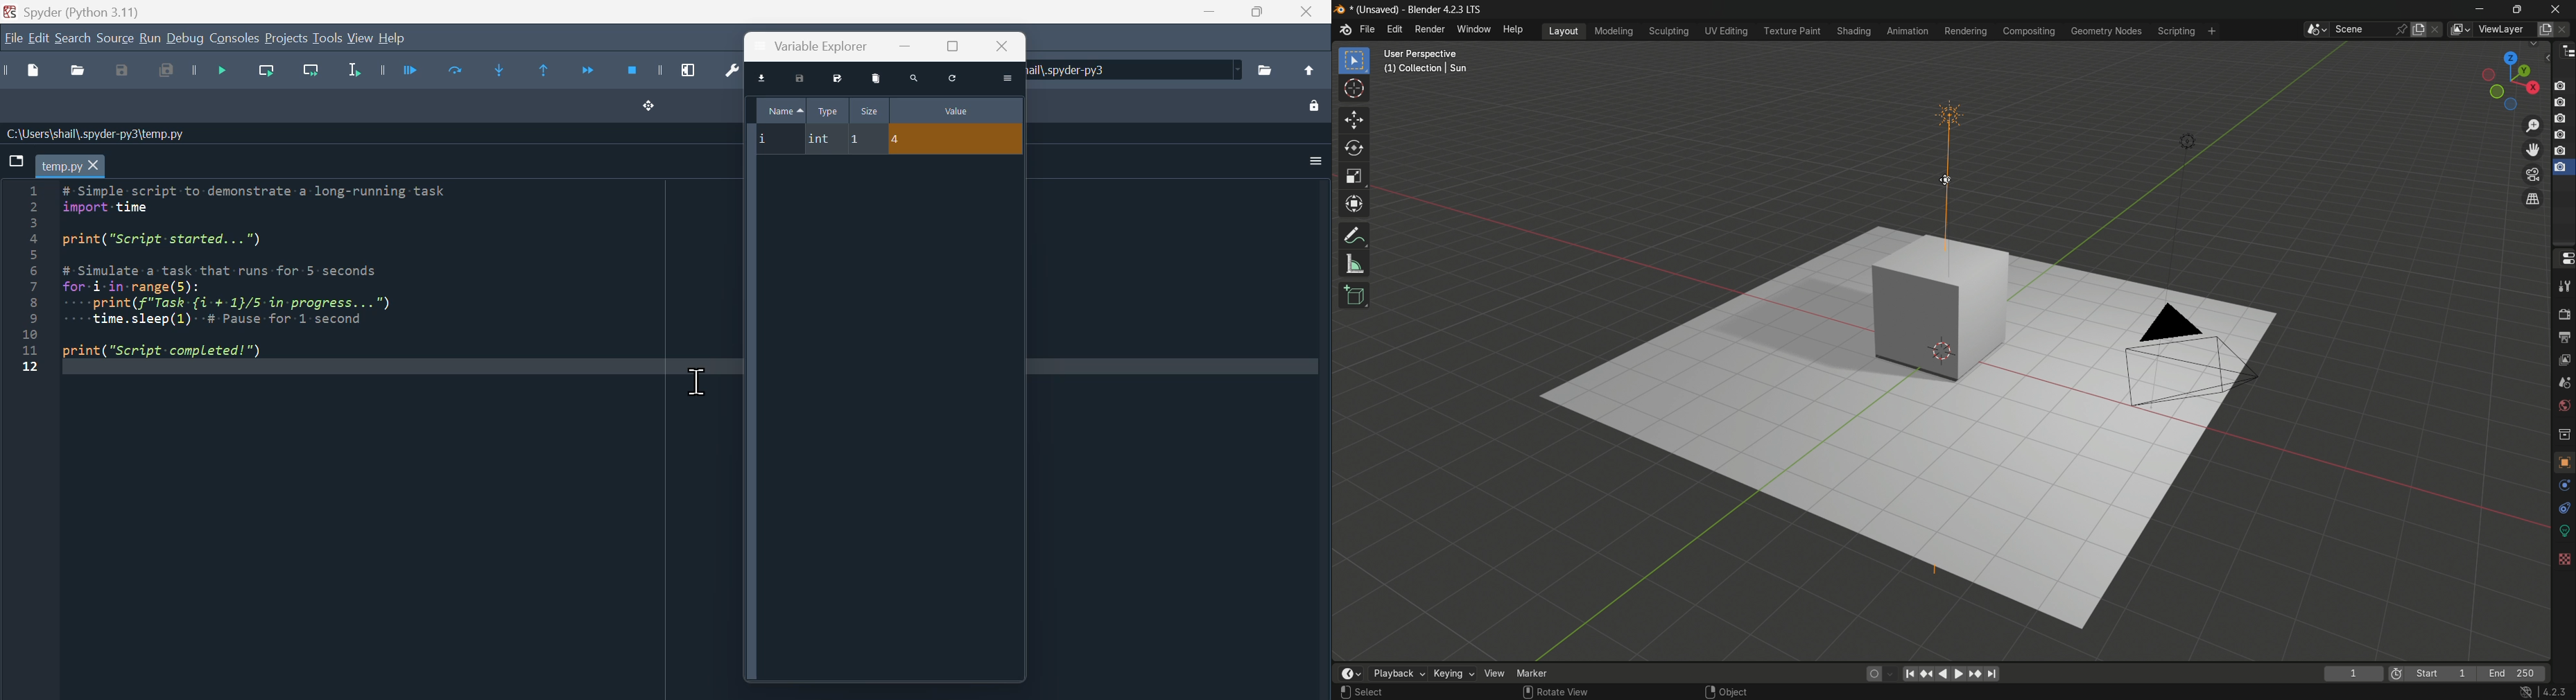  I want to click on i, so click(777, 137).